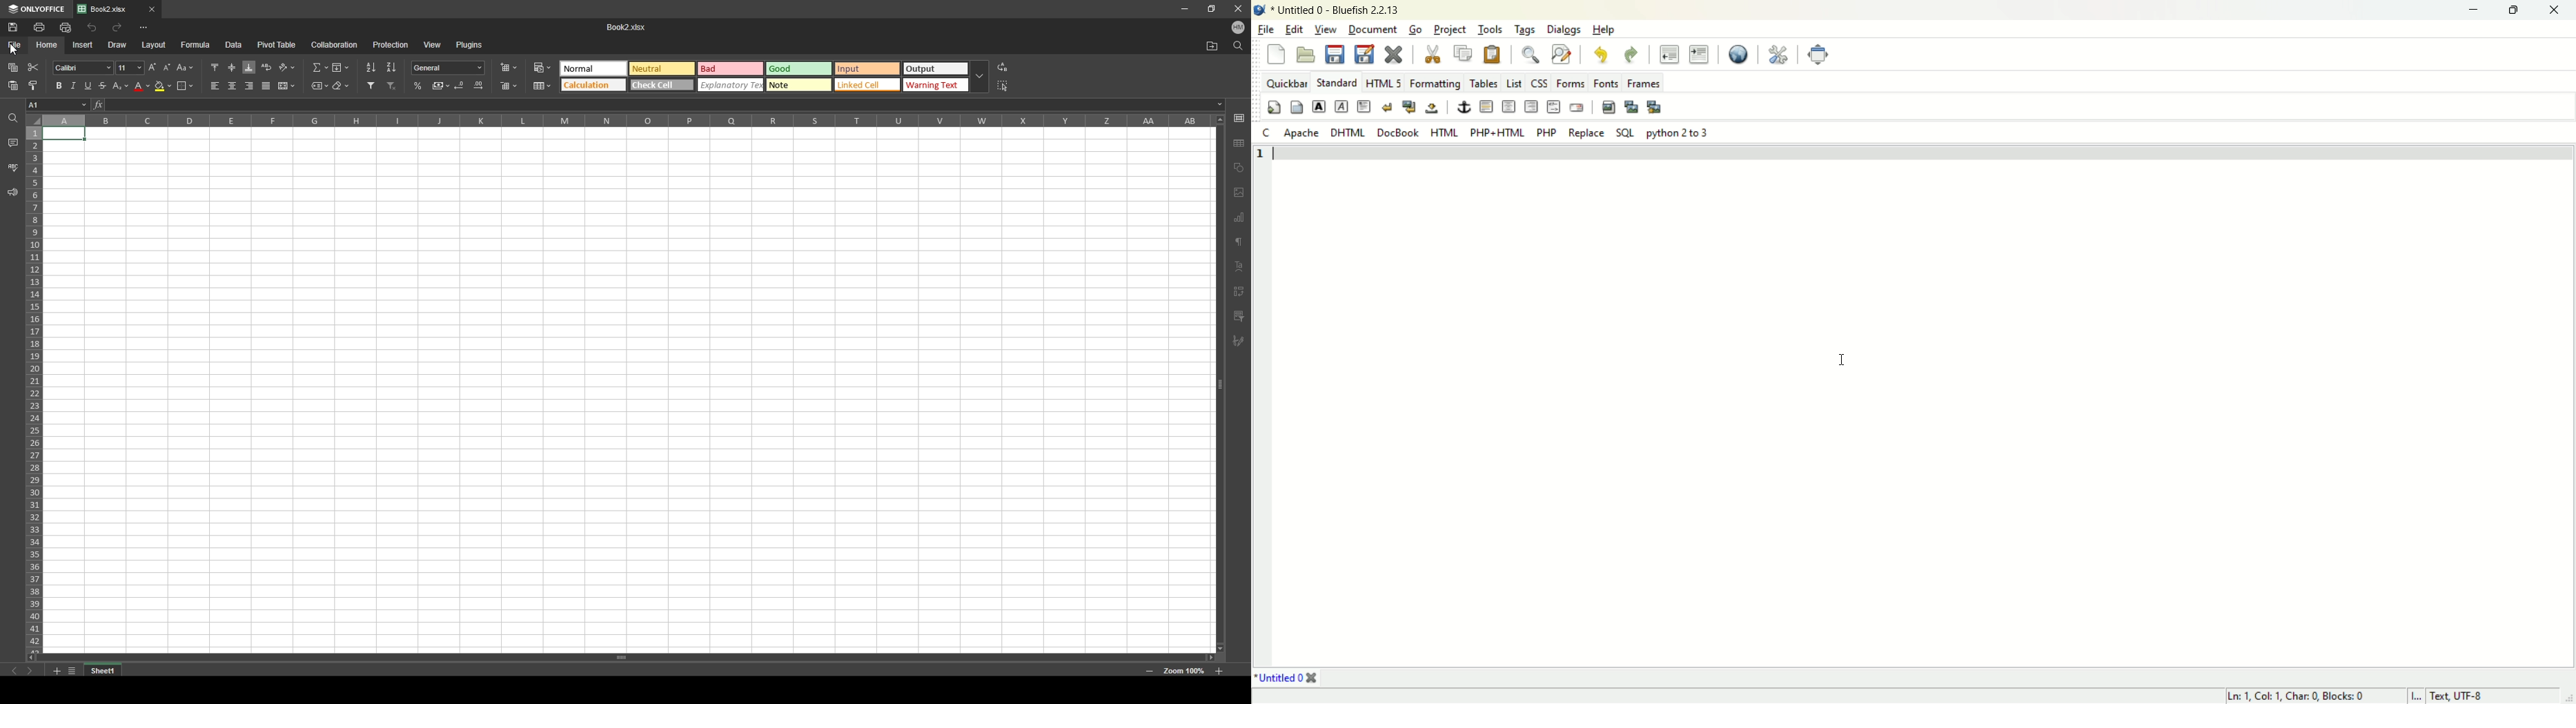  Describe the element at coordinates (234, 45) in the screenshot. I see `data` at that location.